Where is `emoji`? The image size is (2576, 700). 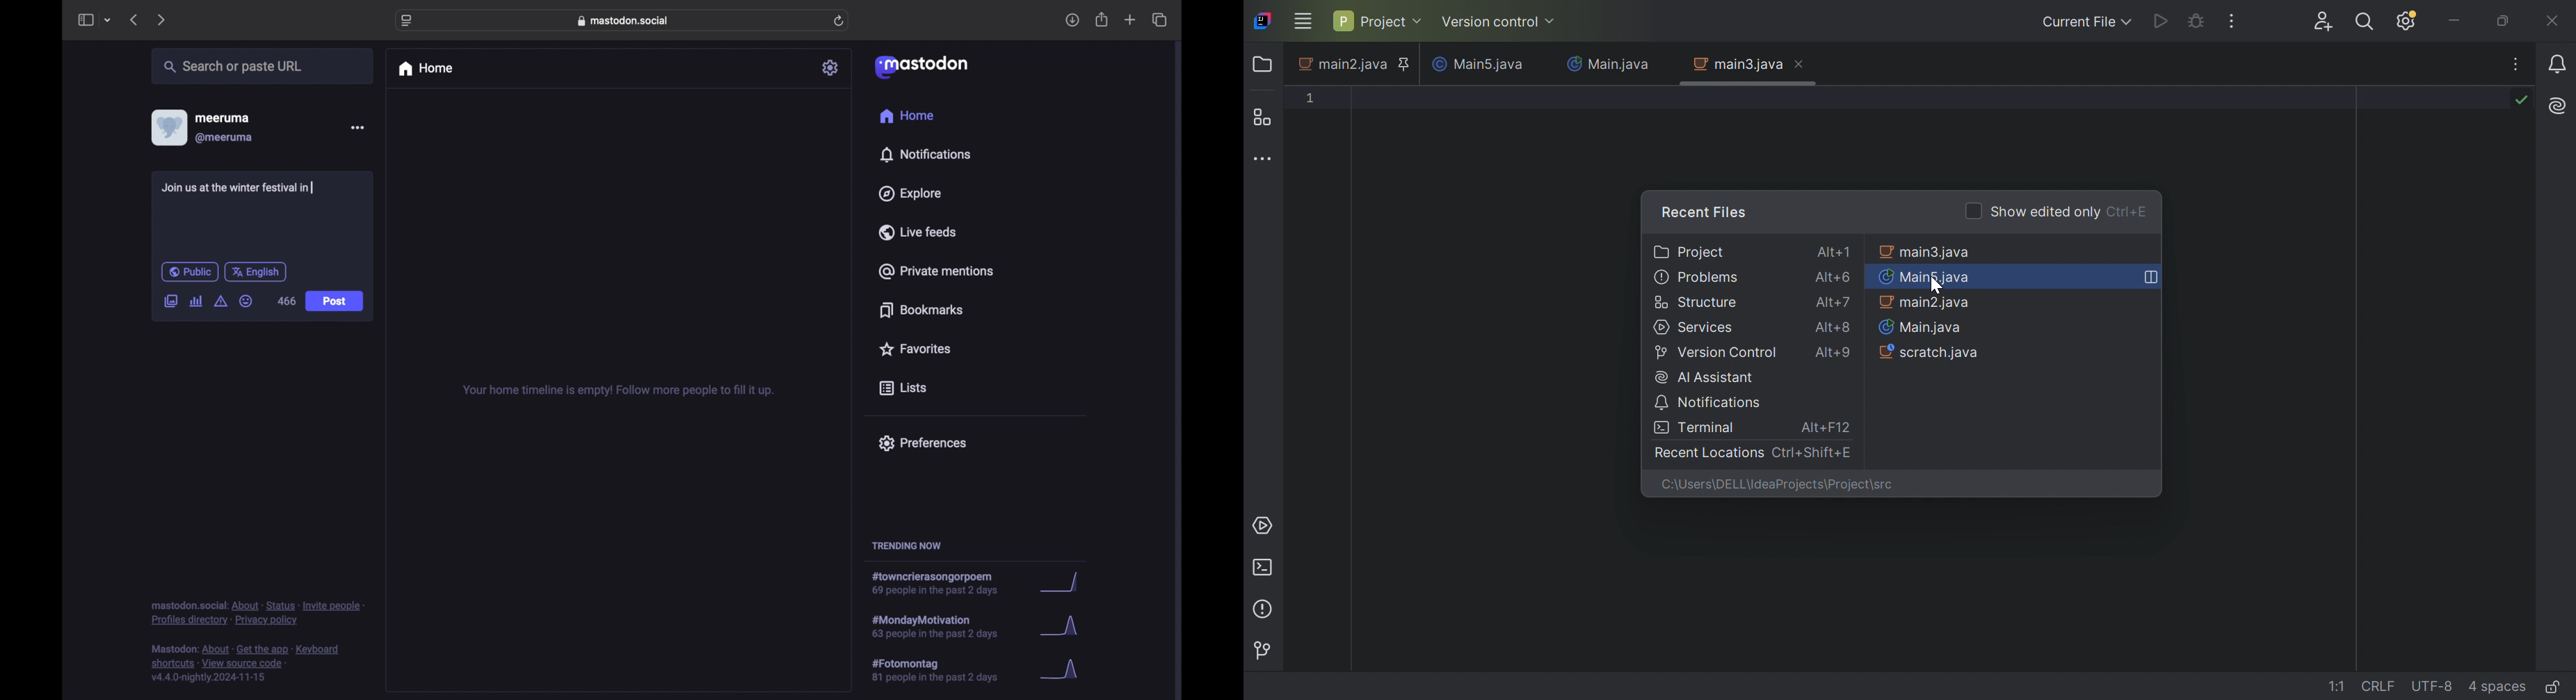
emoji is located at coordinates (246, 301).